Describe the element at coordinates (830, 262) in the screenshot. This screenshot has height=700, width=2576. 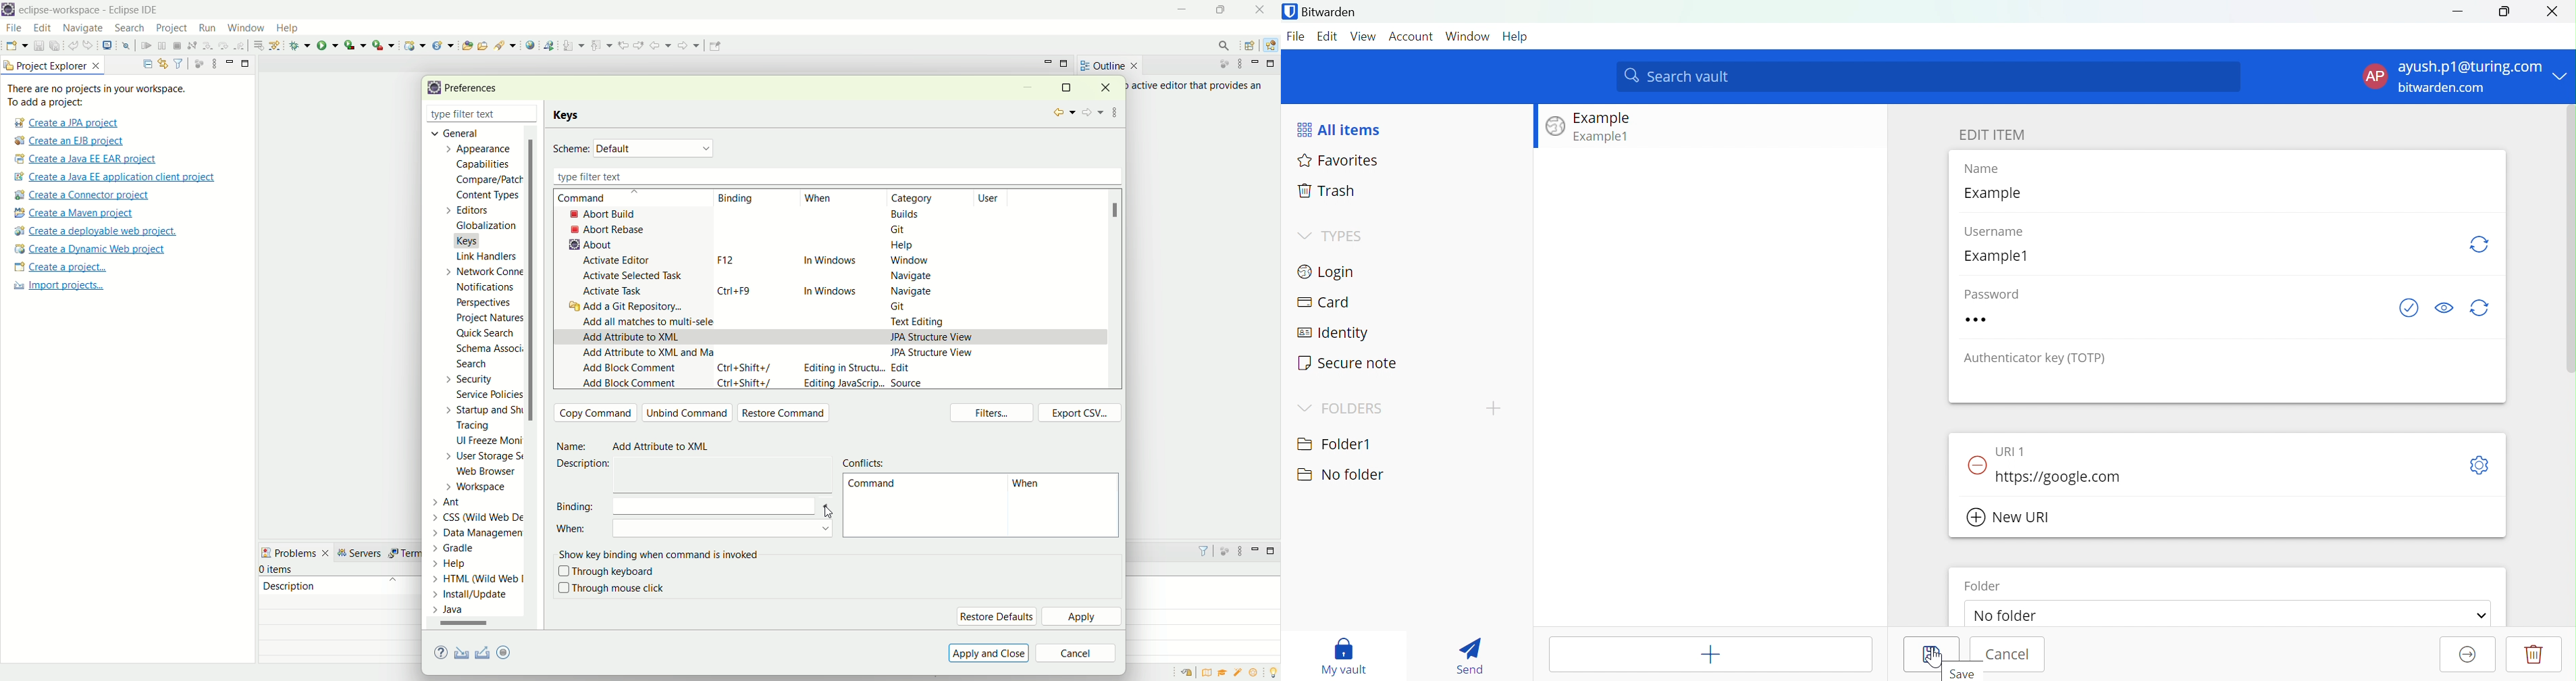
I see `in windows` at that location.